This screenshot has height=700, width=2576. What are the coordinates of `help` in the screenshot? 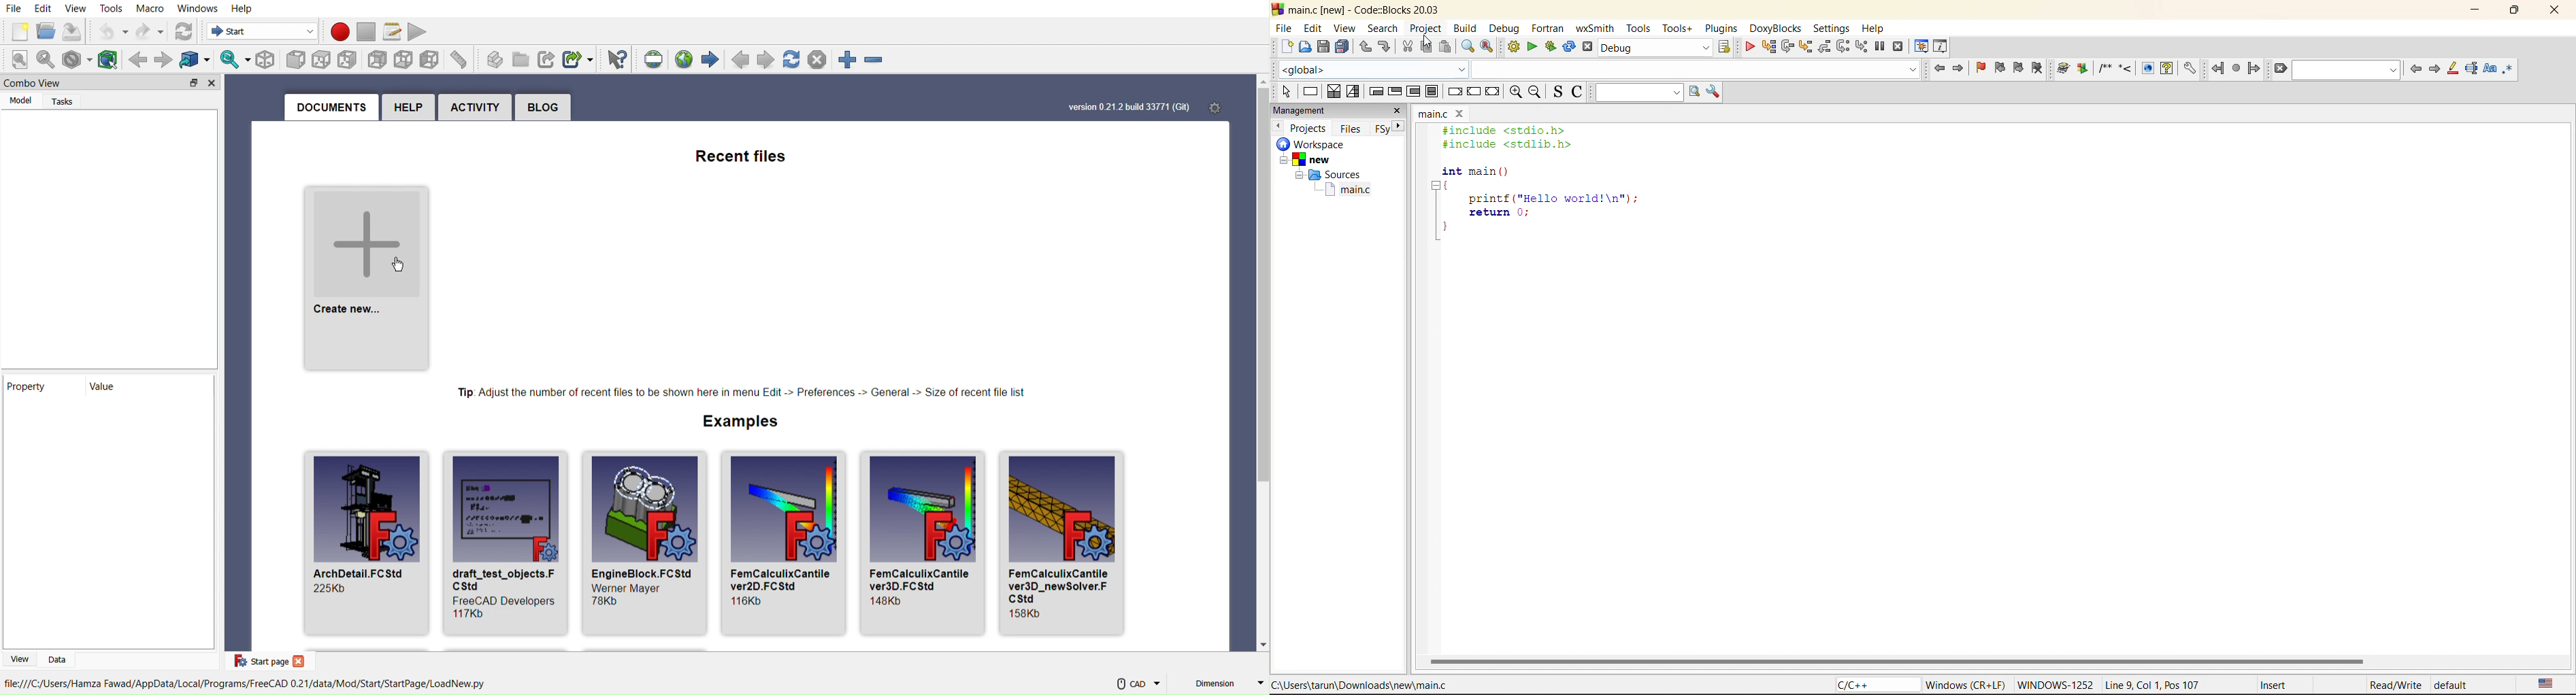 It's located at (1877, 27).